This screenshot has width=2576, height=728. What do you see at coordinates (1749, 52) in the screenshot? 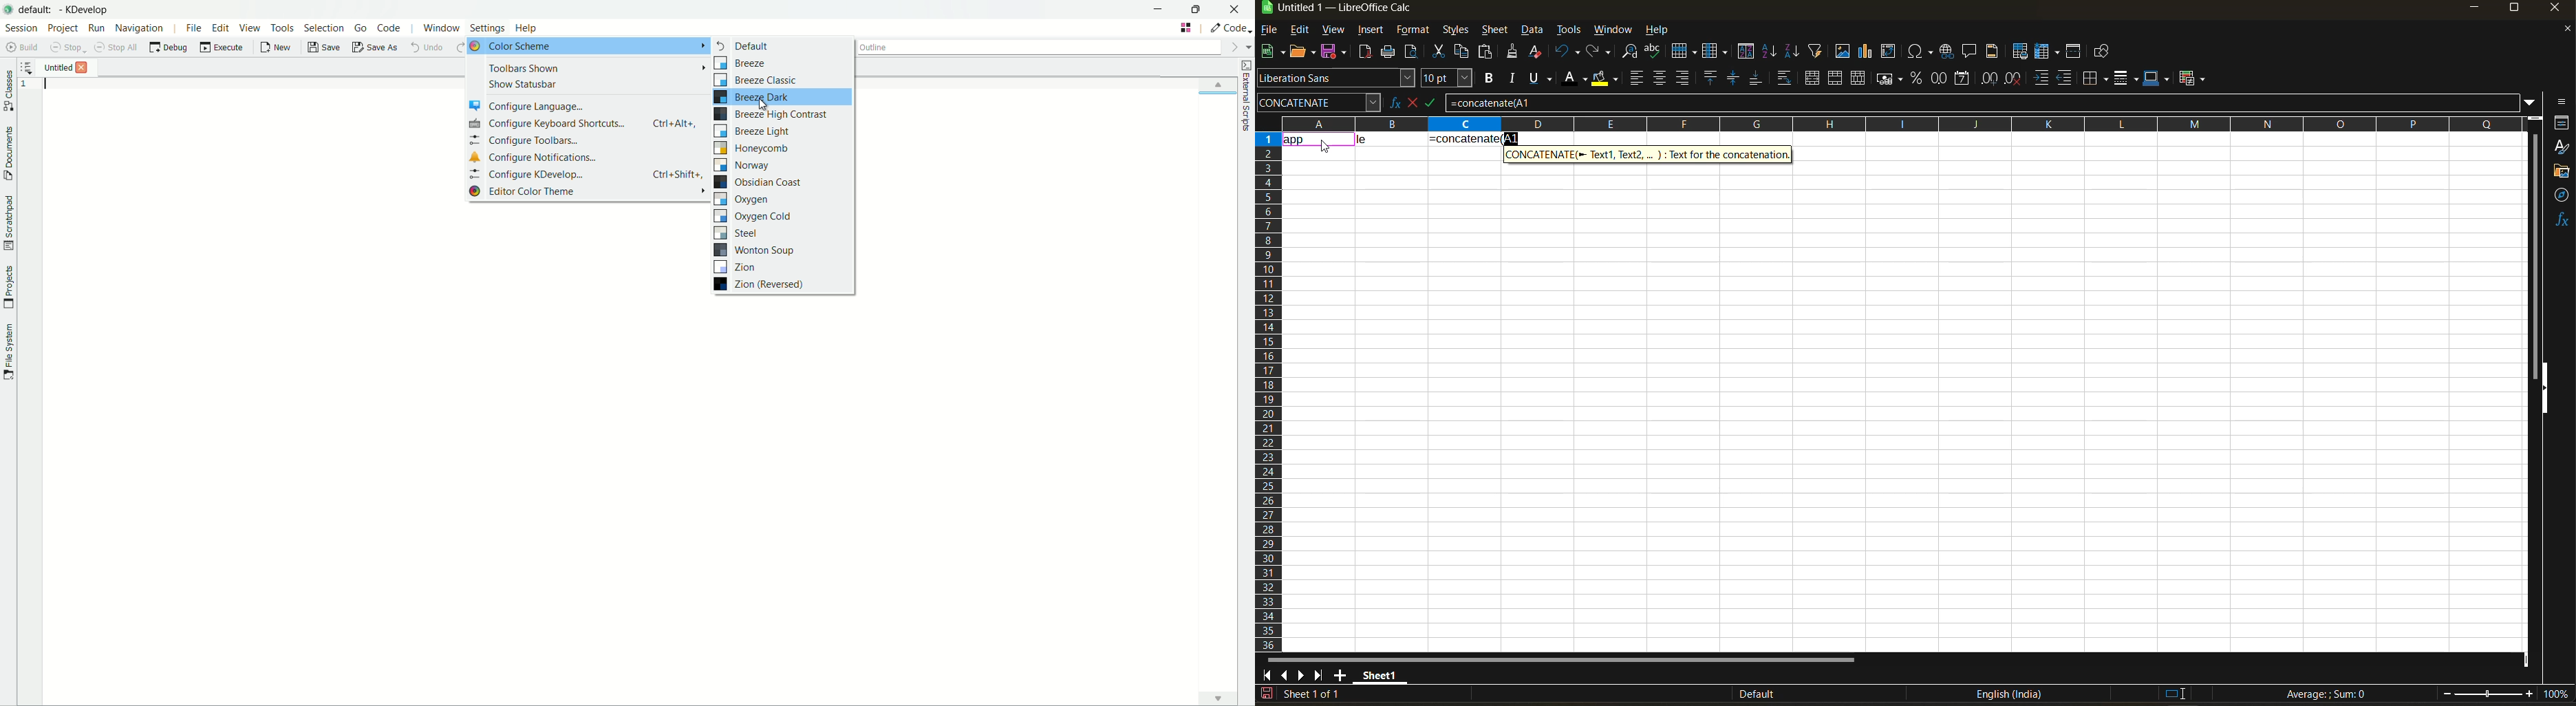
I see `sort` at bounding box center [1749, 52].